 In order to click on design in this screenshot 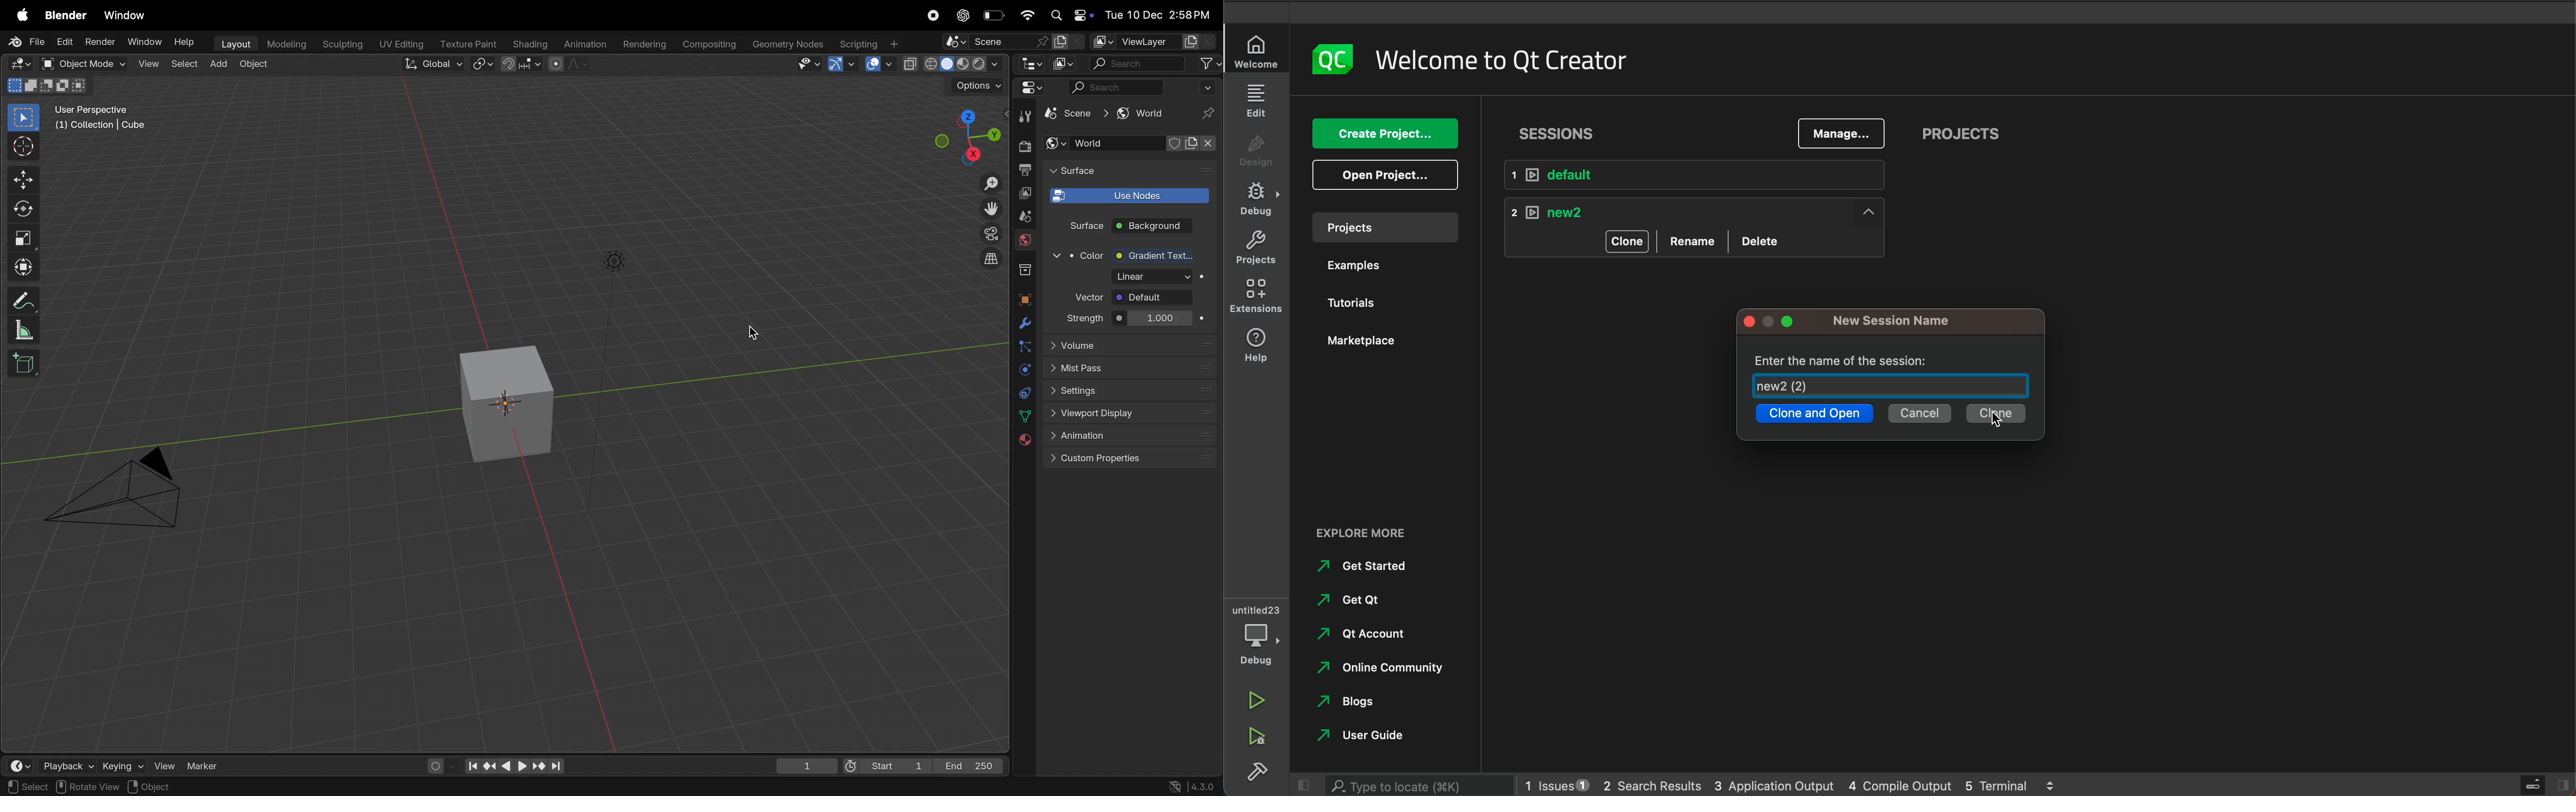, I will do `click(1258, 152)`.